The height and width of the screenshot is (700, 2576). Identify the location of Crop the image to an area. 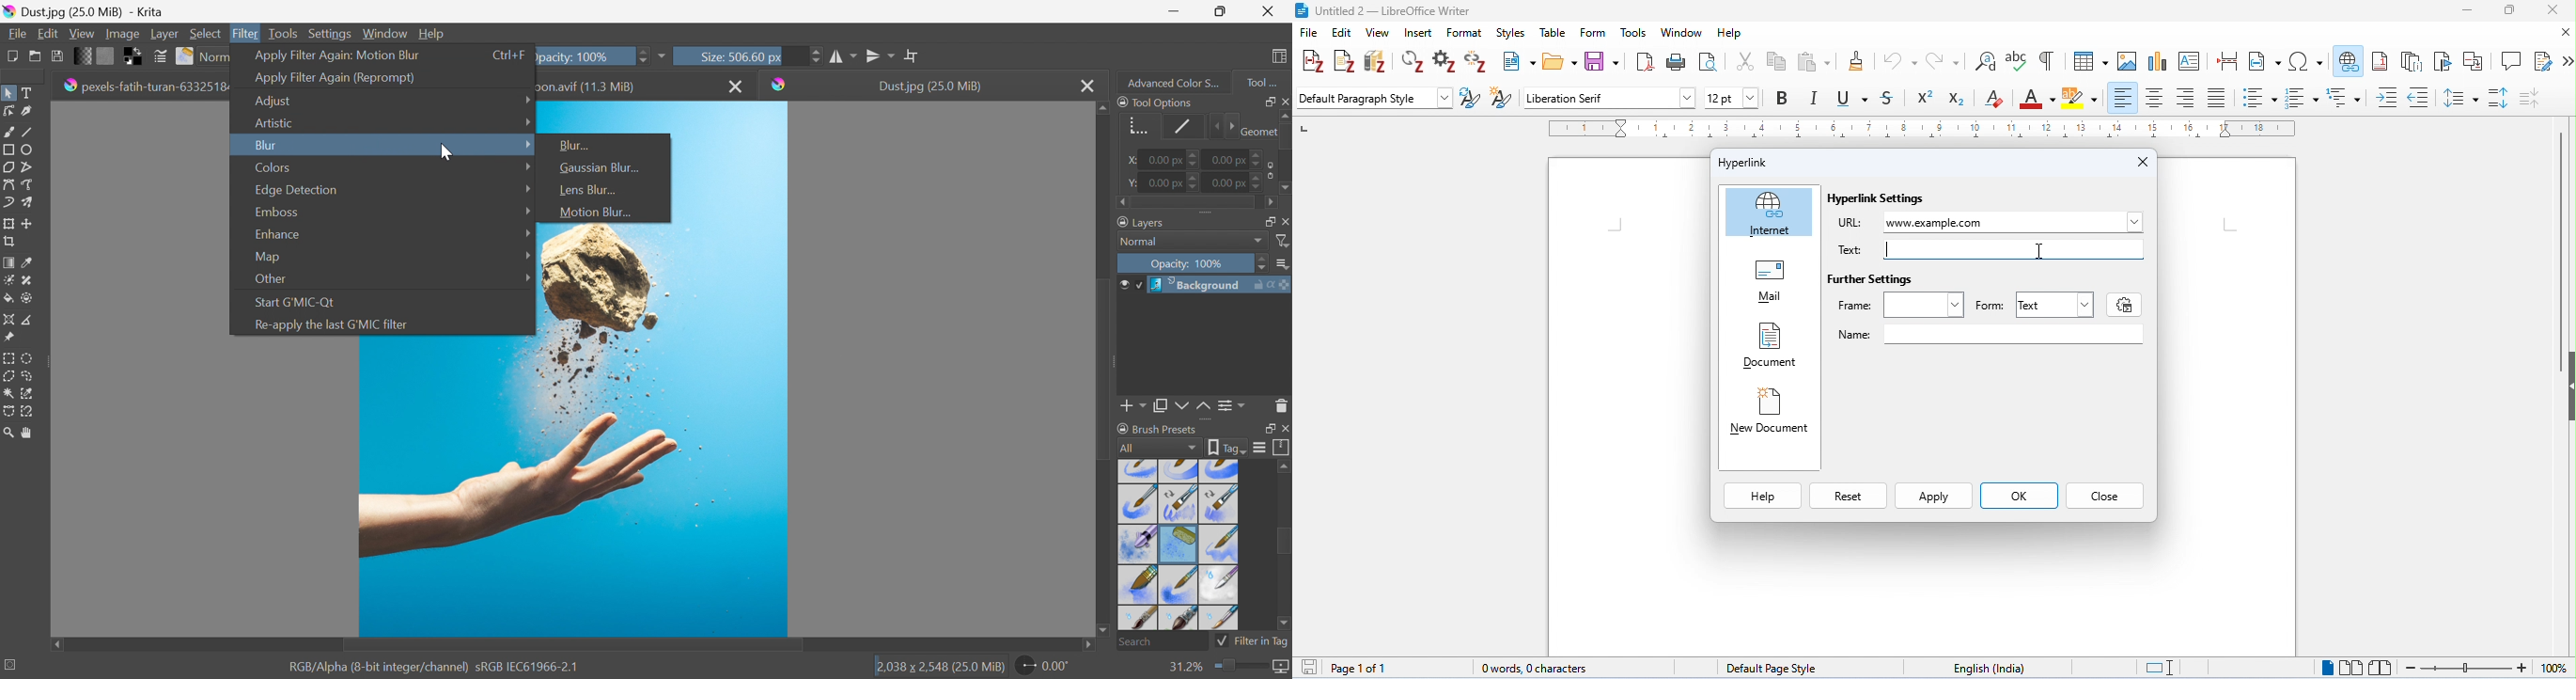
(11, 243).